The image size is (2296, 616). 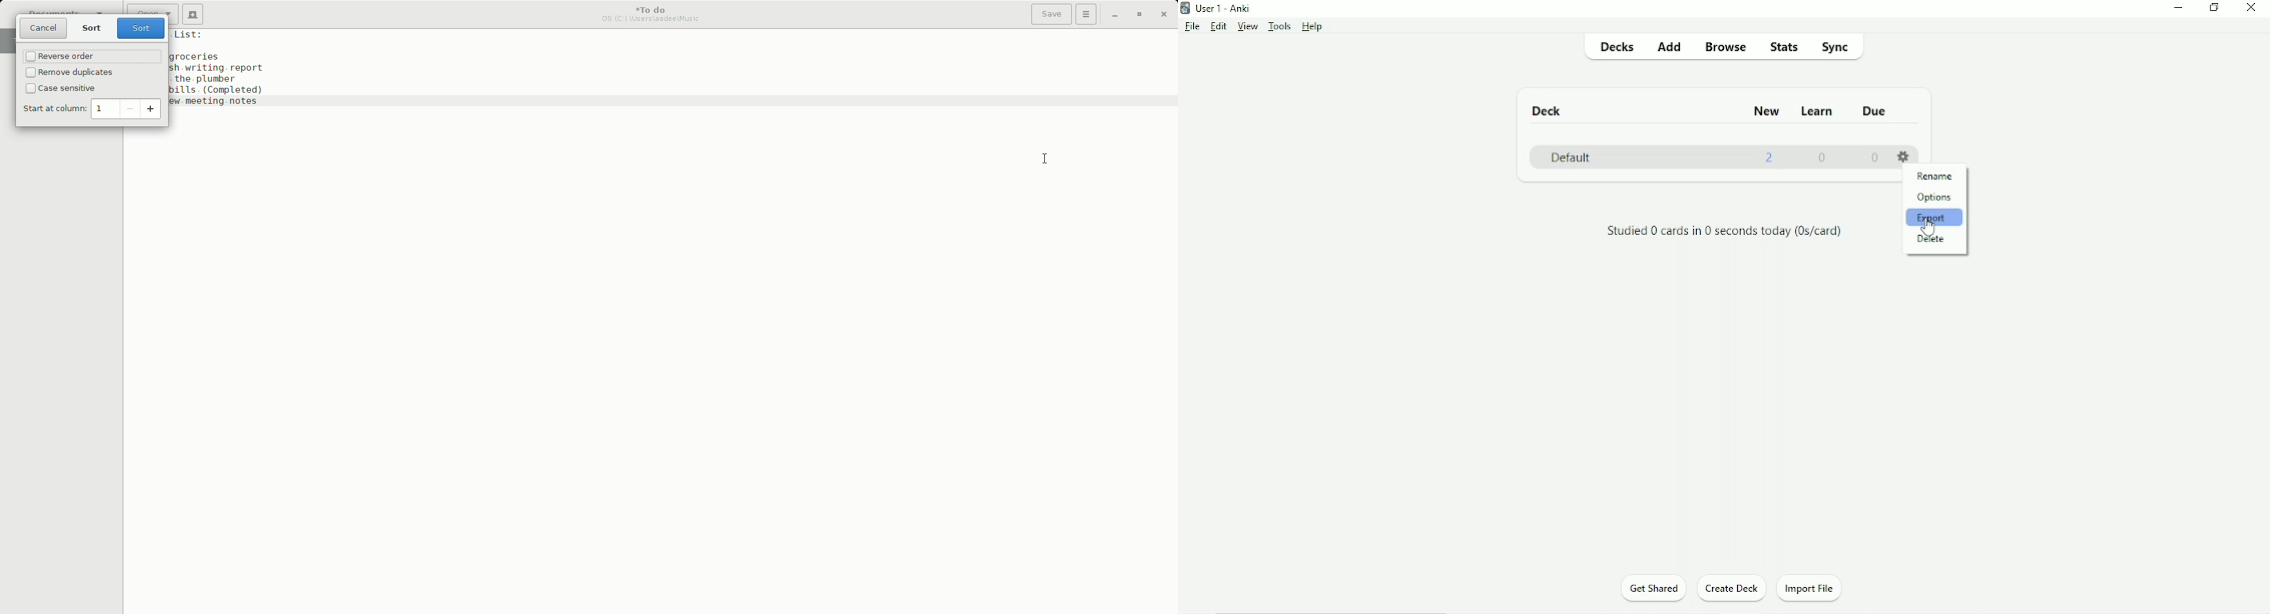 I want to click on 0, so click(x=1874, y=158).